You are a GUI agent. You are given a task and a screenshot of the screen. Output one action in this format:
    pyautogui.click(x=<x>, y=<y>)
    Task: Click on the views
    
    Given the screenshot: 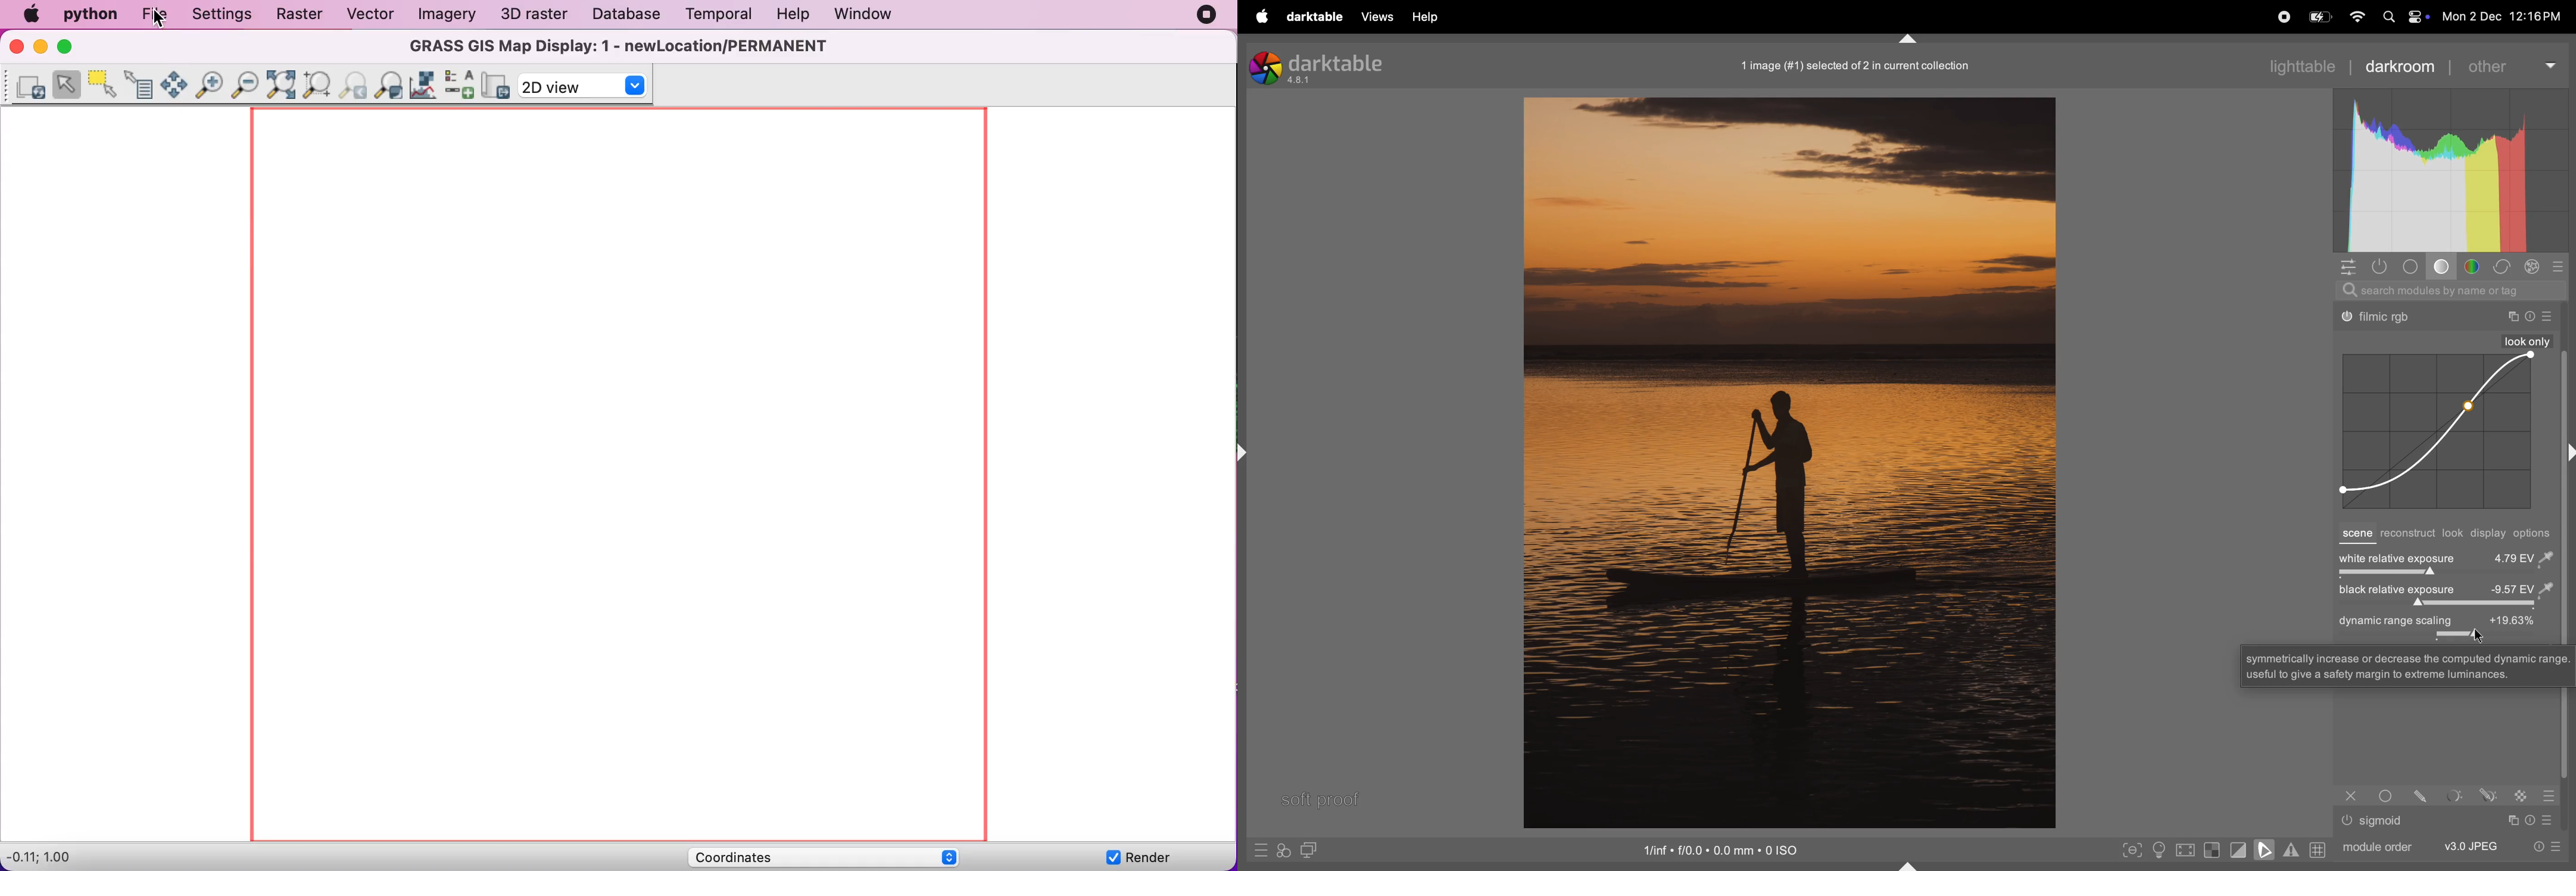 What is the action you would take?
    pyautogui.click(x=1374, y=16)
    